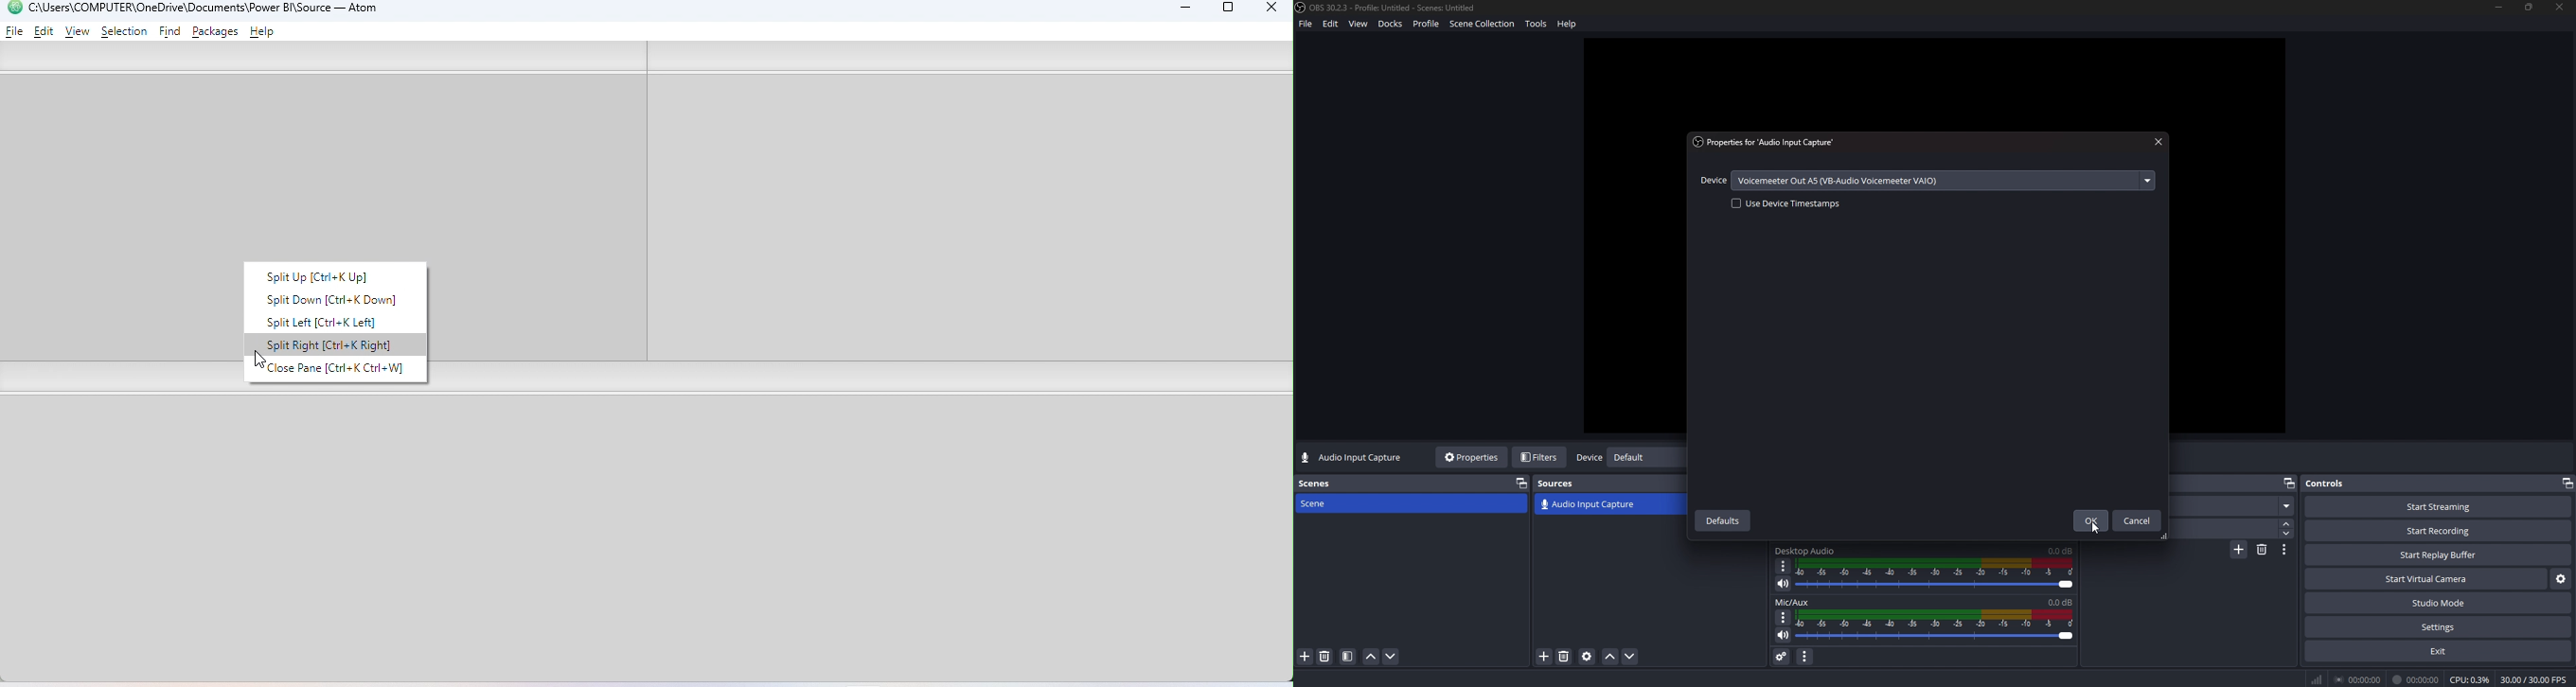 This screenshot has width=2576, height=700. Describe the element at coordinates (2531, 6) in the screenshot. I see `resize` at that location.